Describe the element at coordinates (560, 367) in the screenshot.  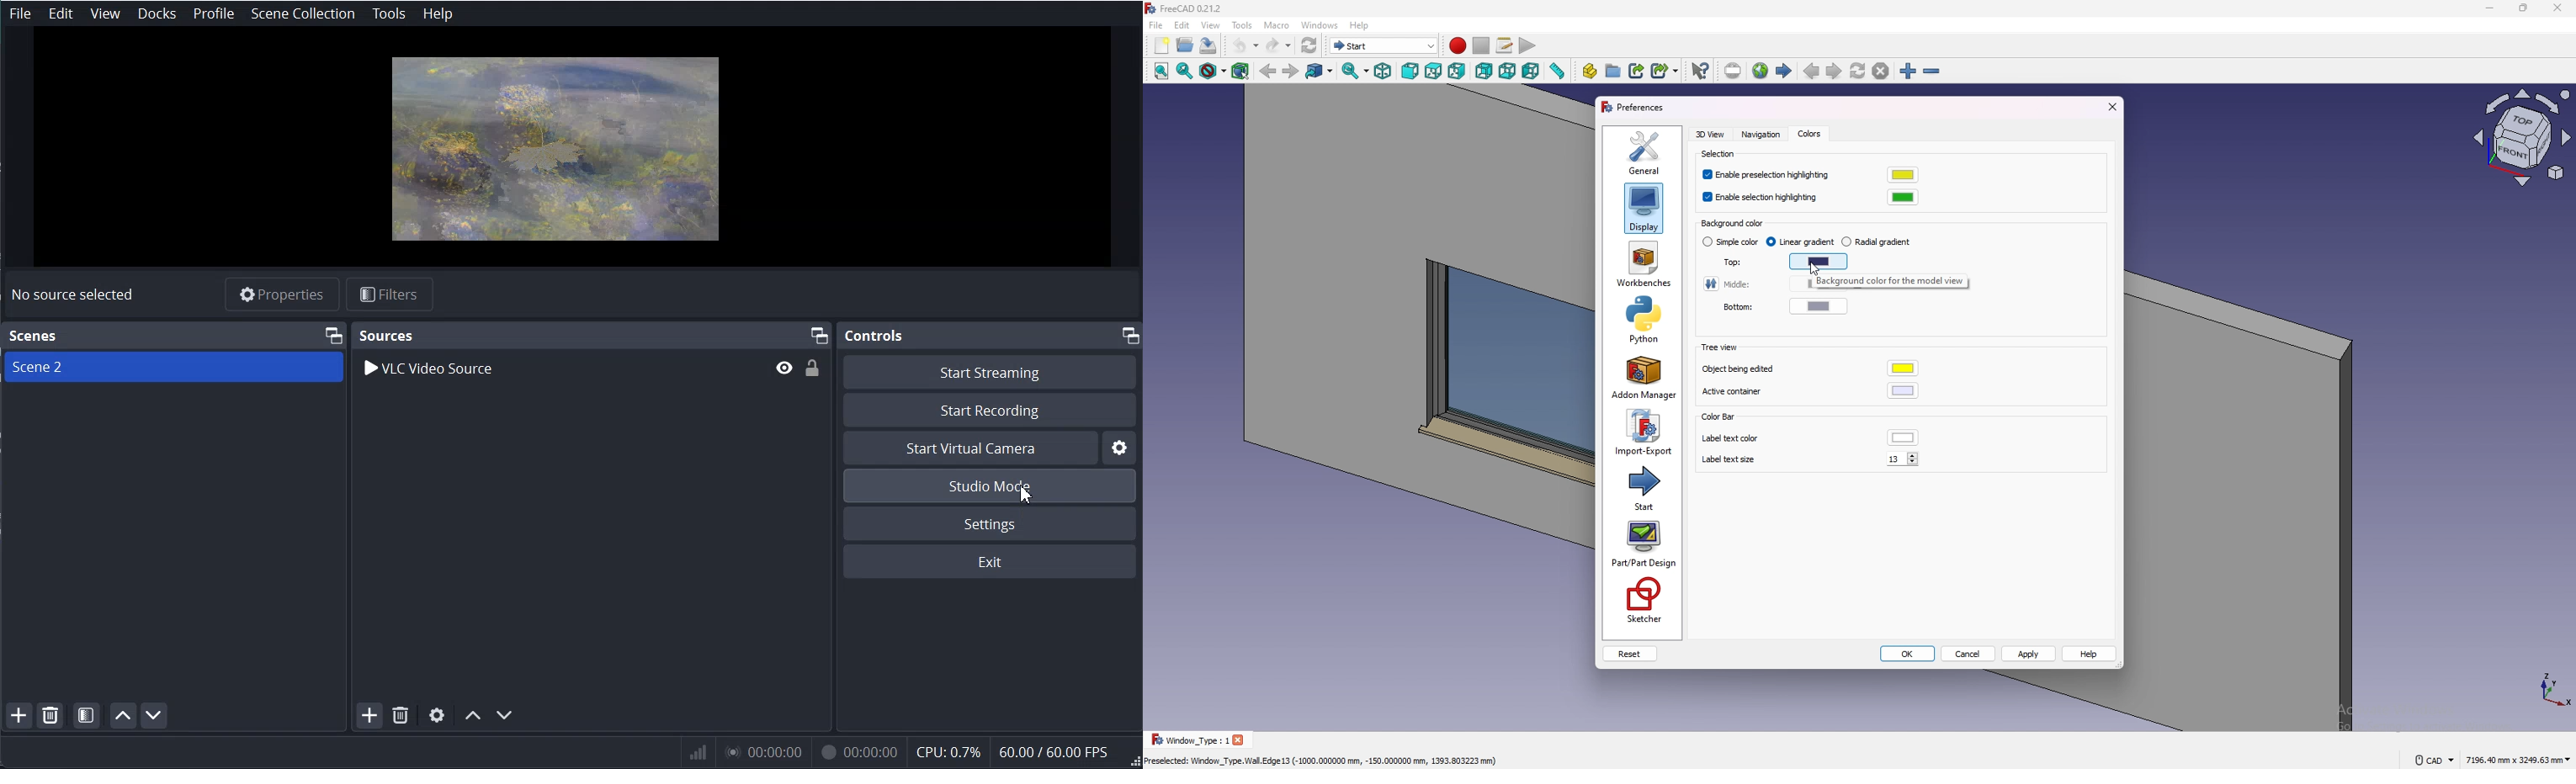
I see `VLC Video Source` at that location.